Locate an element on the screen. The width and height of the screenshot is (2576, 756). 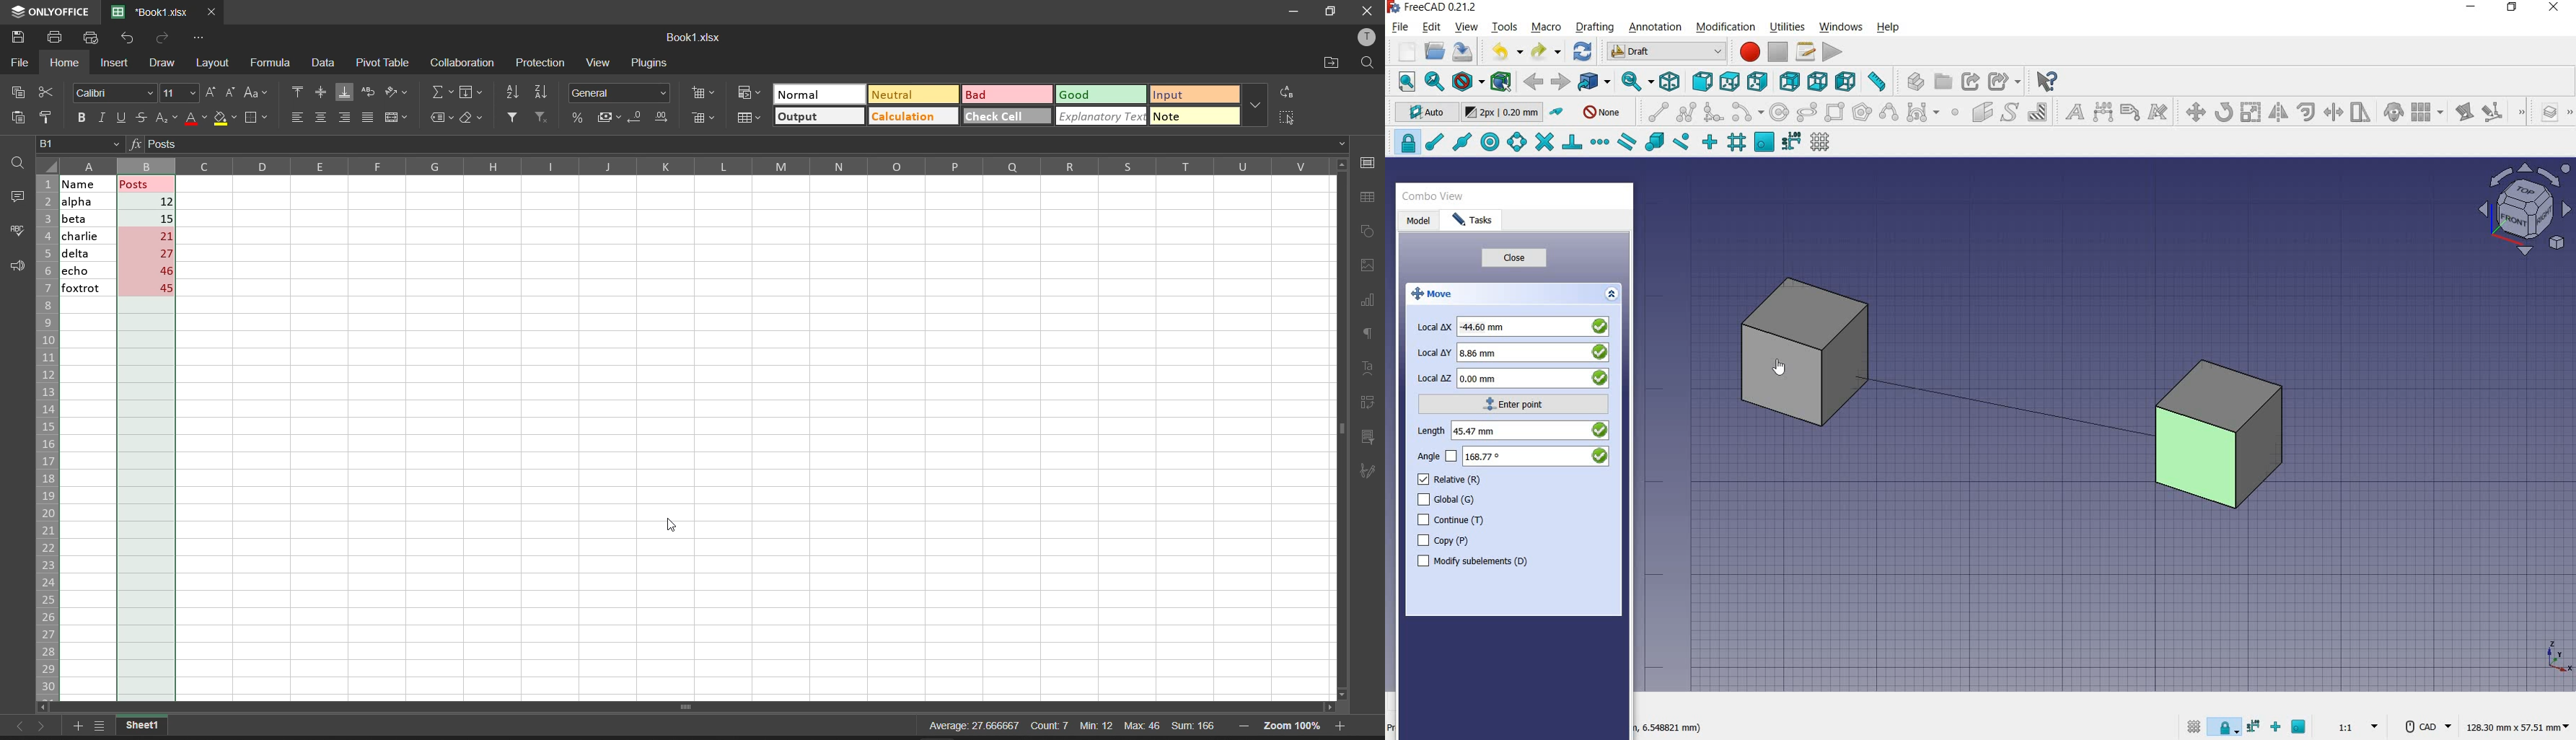
comments is located at coordinates (17, 200).